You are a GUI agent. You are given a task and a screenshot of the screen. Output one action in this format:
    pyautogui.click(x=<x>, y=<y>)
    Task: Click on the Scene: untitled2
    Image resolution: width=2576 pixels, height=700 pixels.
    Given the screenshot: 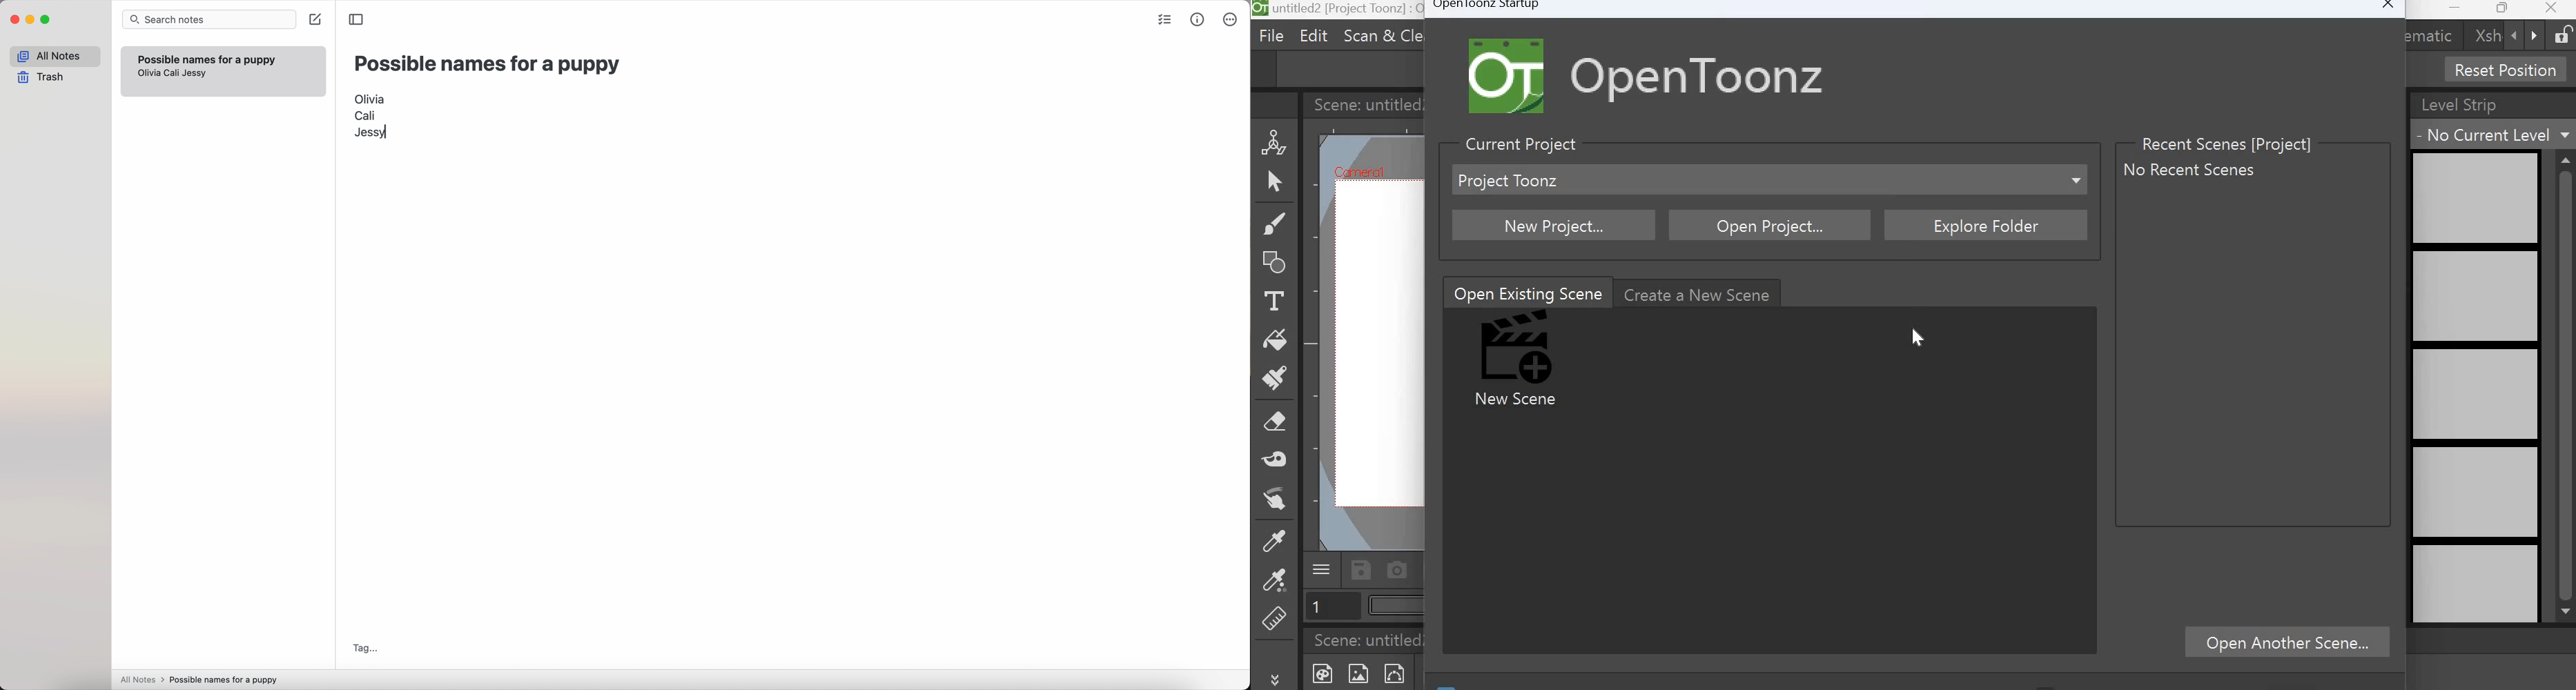 What is the action you would take?
    pyautogui.click(x=1364, y=103)
    